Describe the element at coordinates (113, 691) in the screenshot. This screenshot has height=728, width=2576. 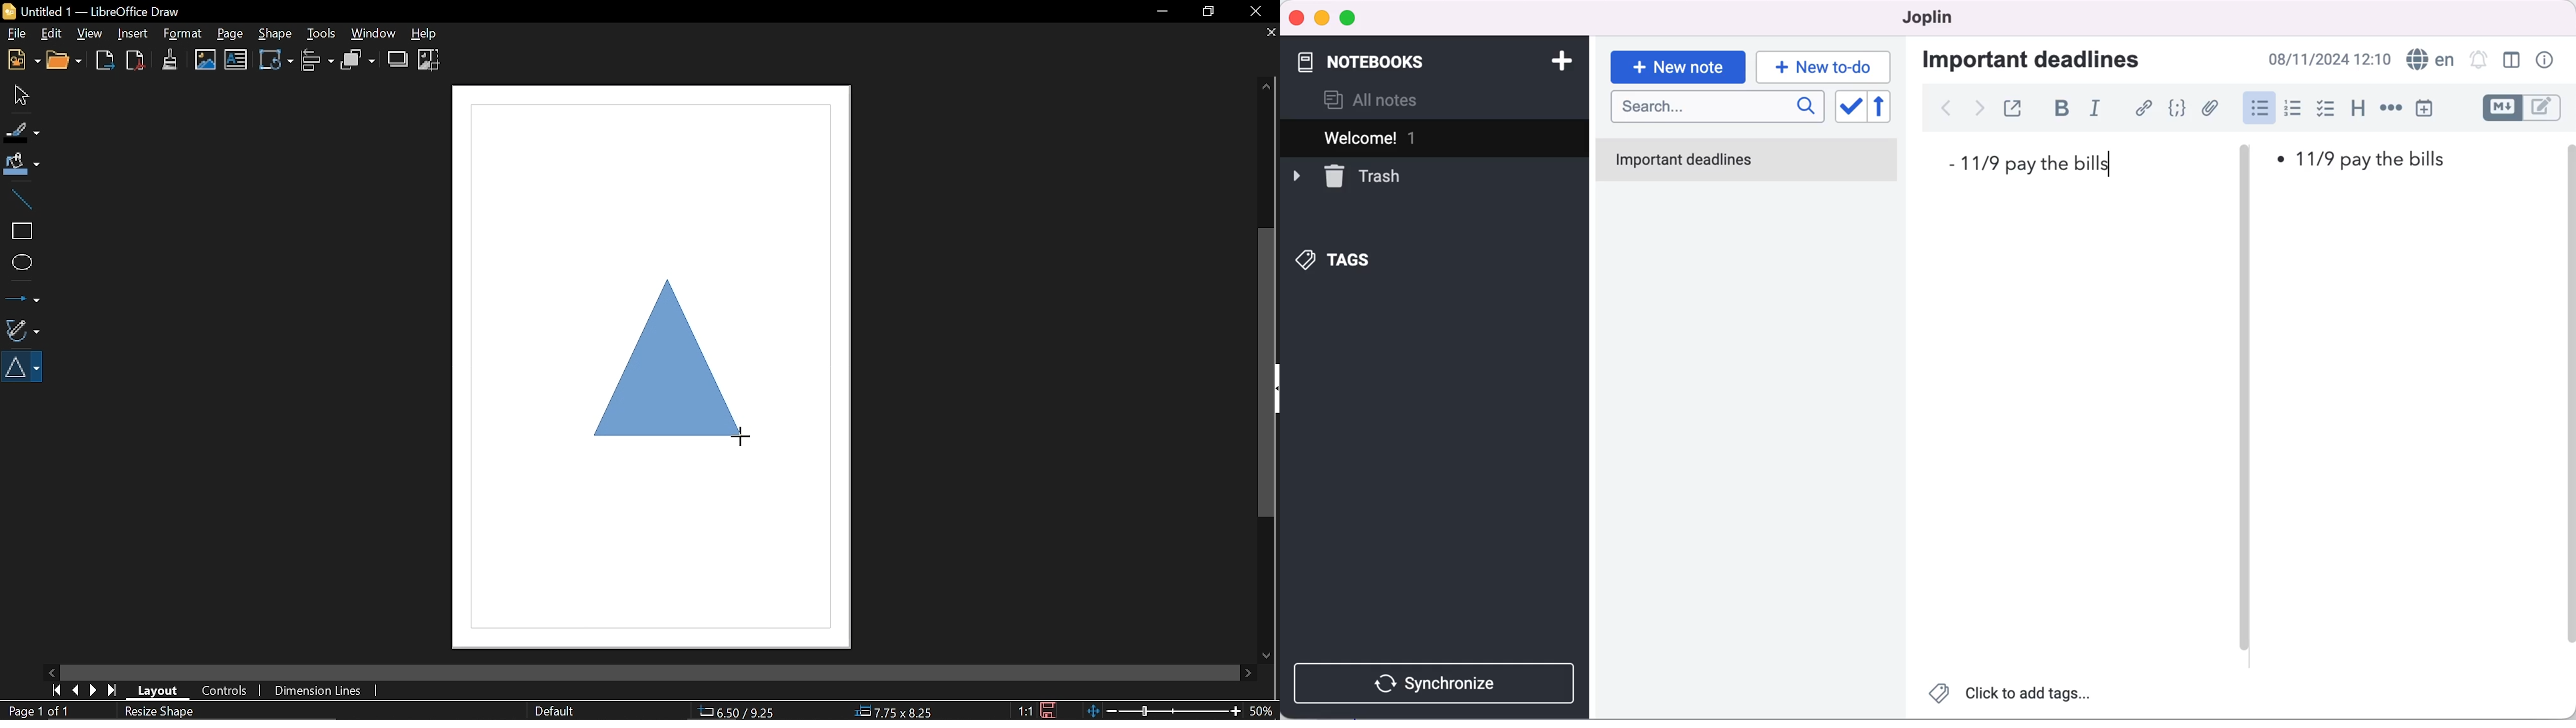
I see `Last Page` at that location.